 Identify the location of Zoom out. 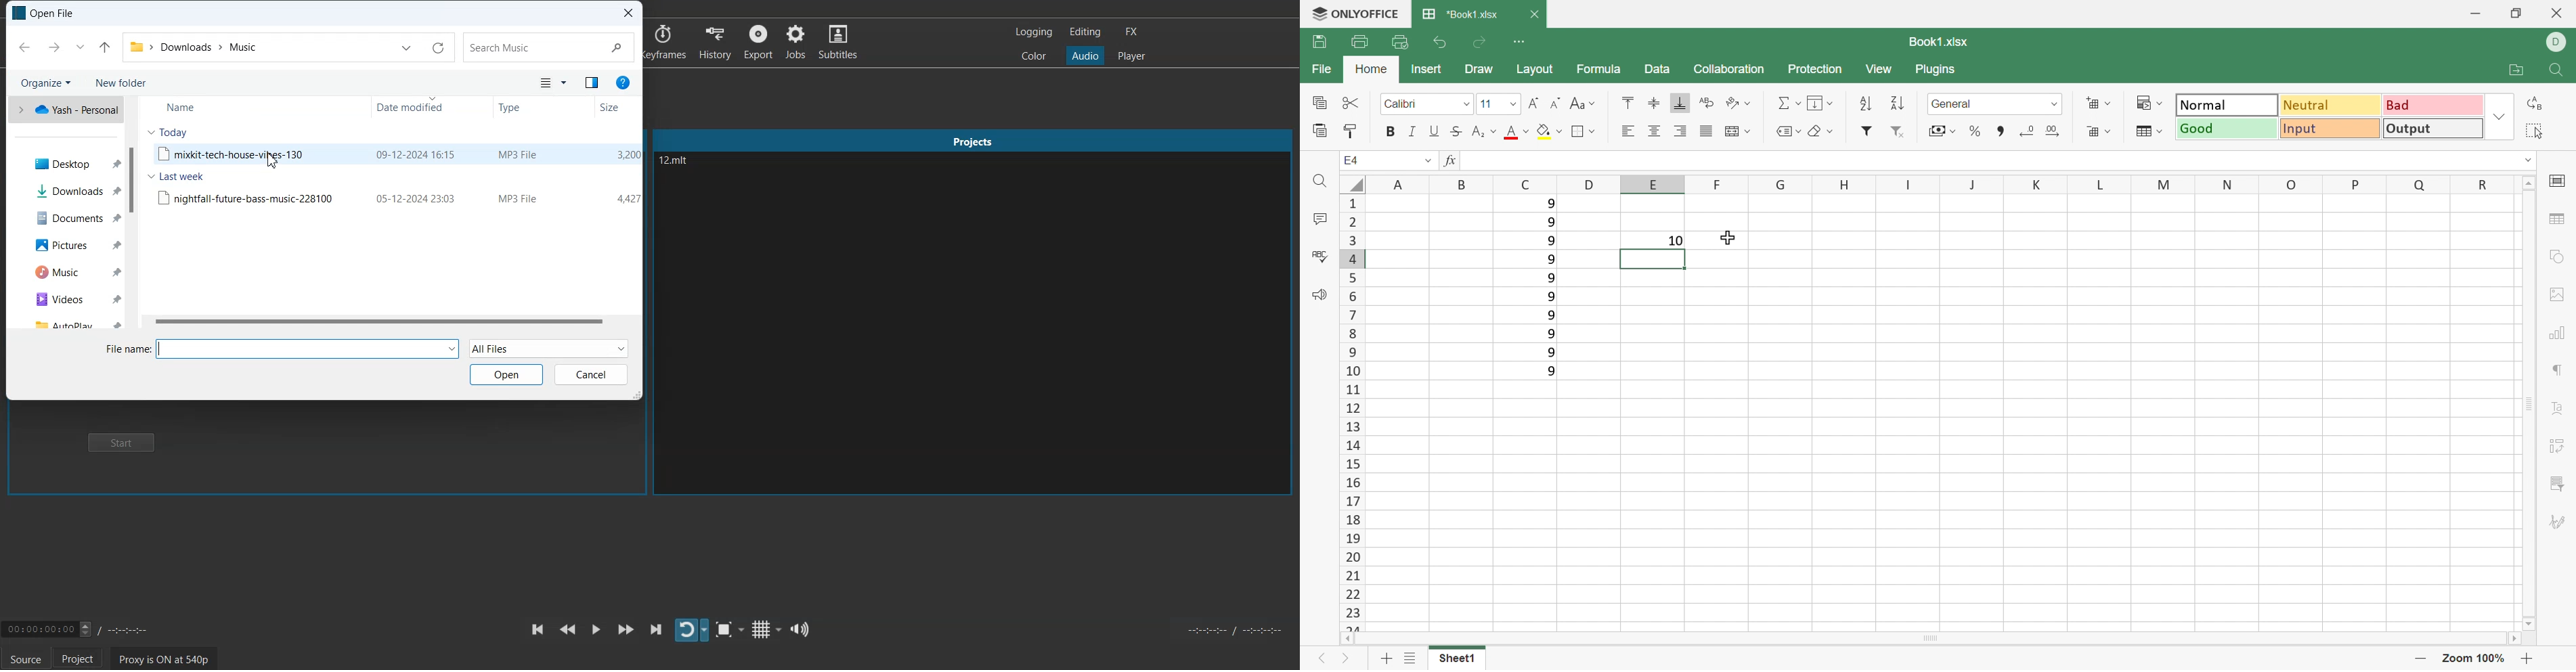
(2423, 657).